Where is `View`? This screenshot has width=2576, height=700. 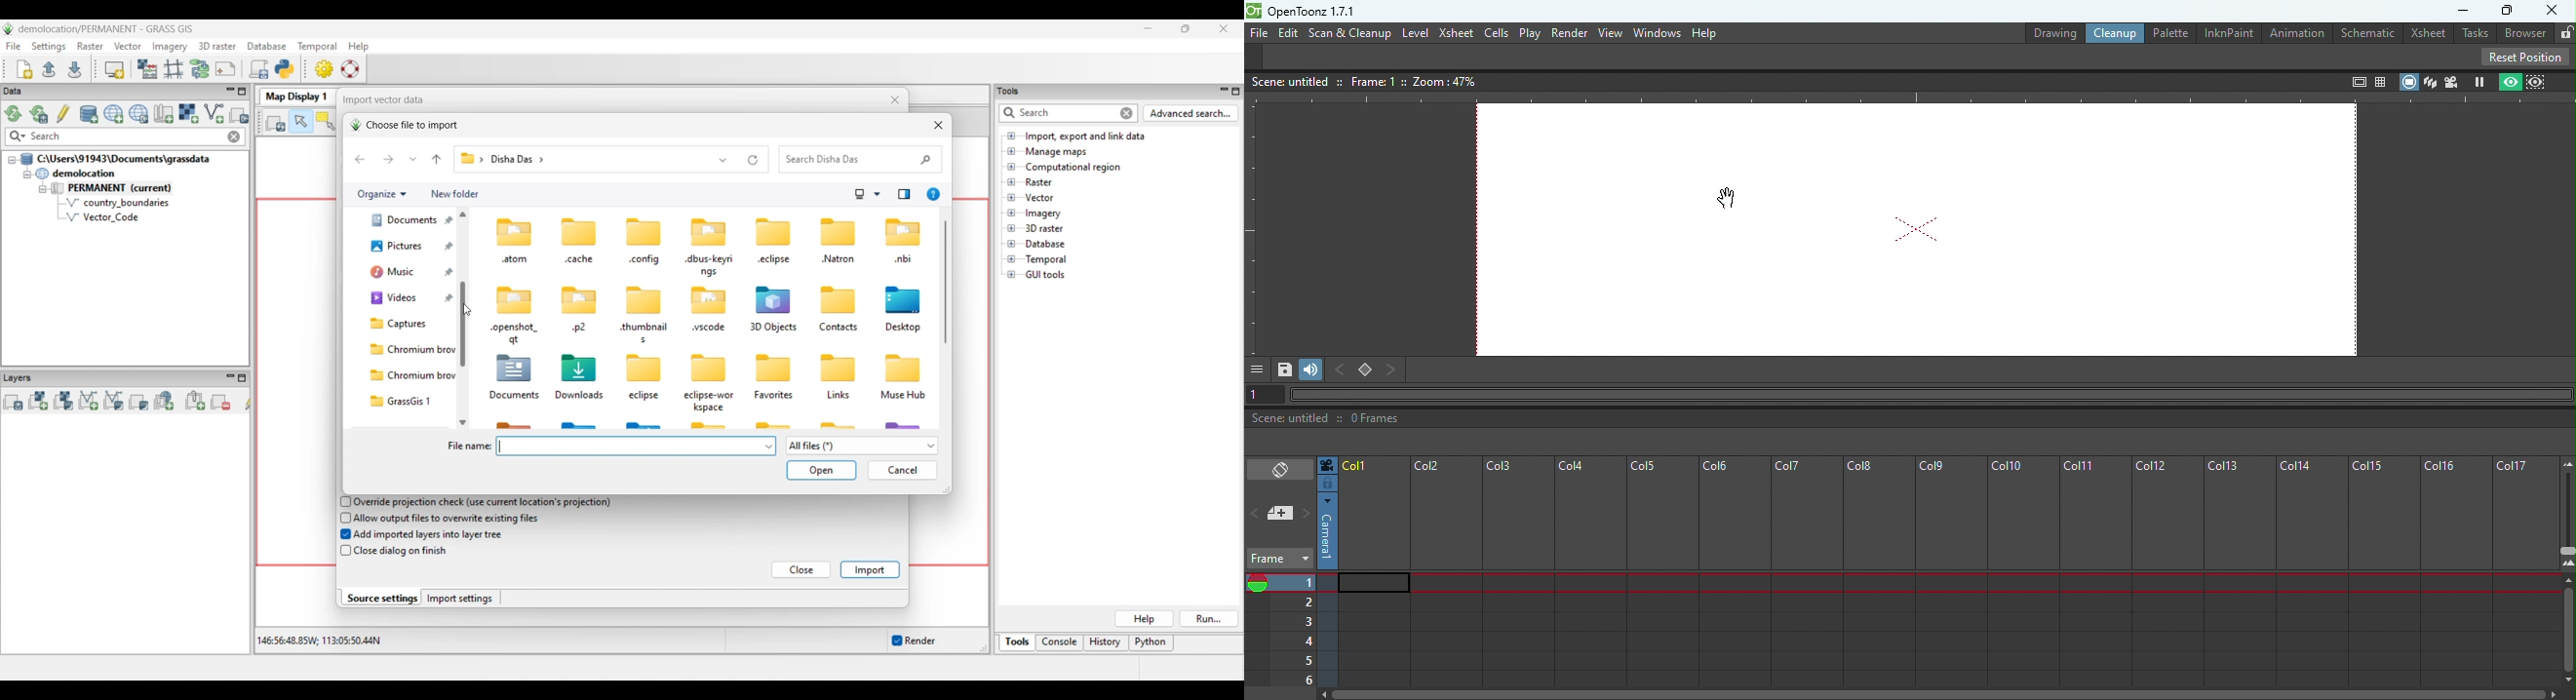 View is located at coordinates (1610, 33).